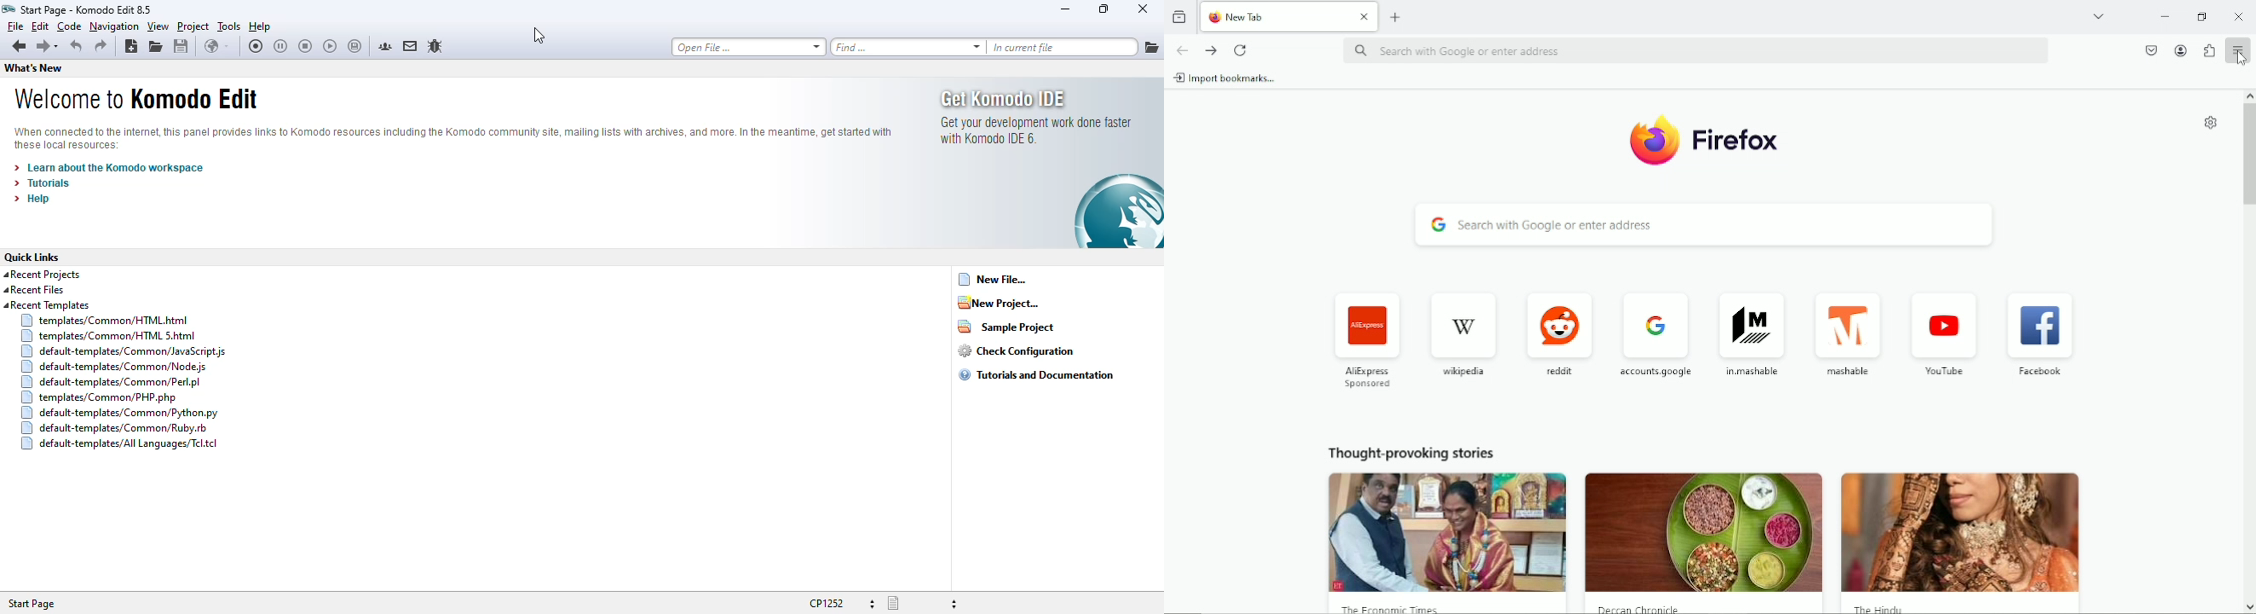  Describe the element at coordinates (1214, 17) in the screenshot. I see `firefox logo` at that location.